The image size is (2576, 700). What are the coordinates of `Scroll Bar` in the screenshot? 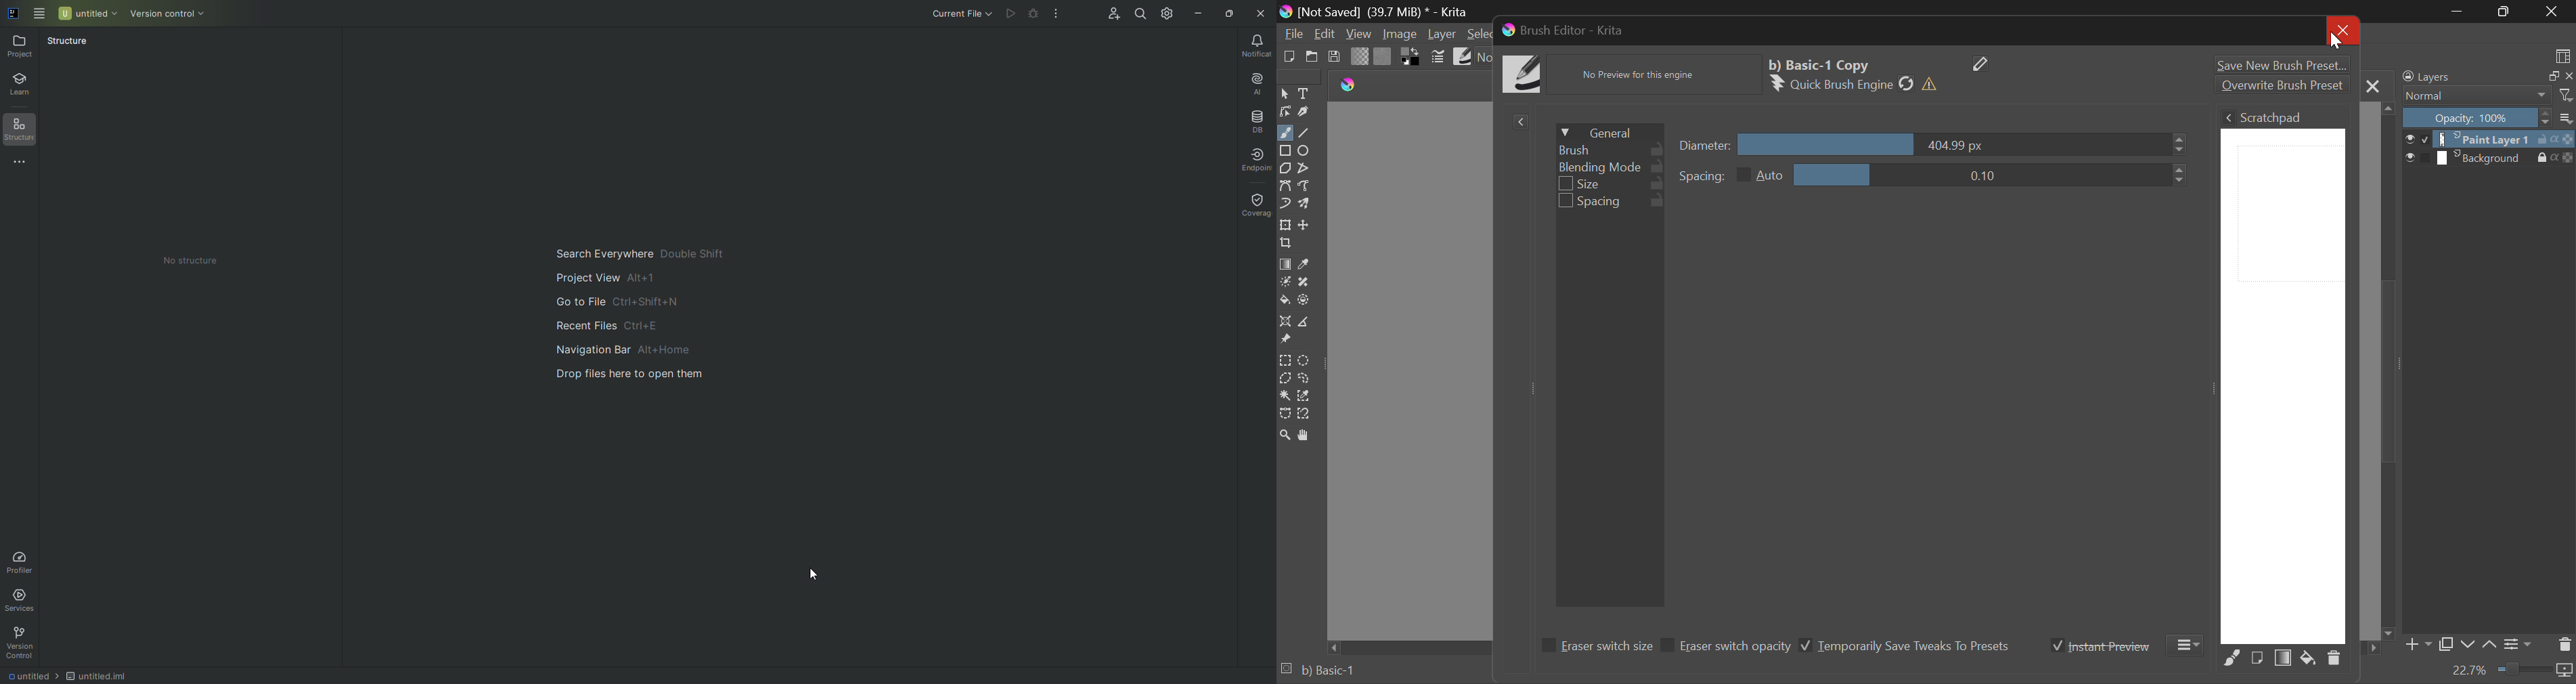 It's located at (2389, 370).